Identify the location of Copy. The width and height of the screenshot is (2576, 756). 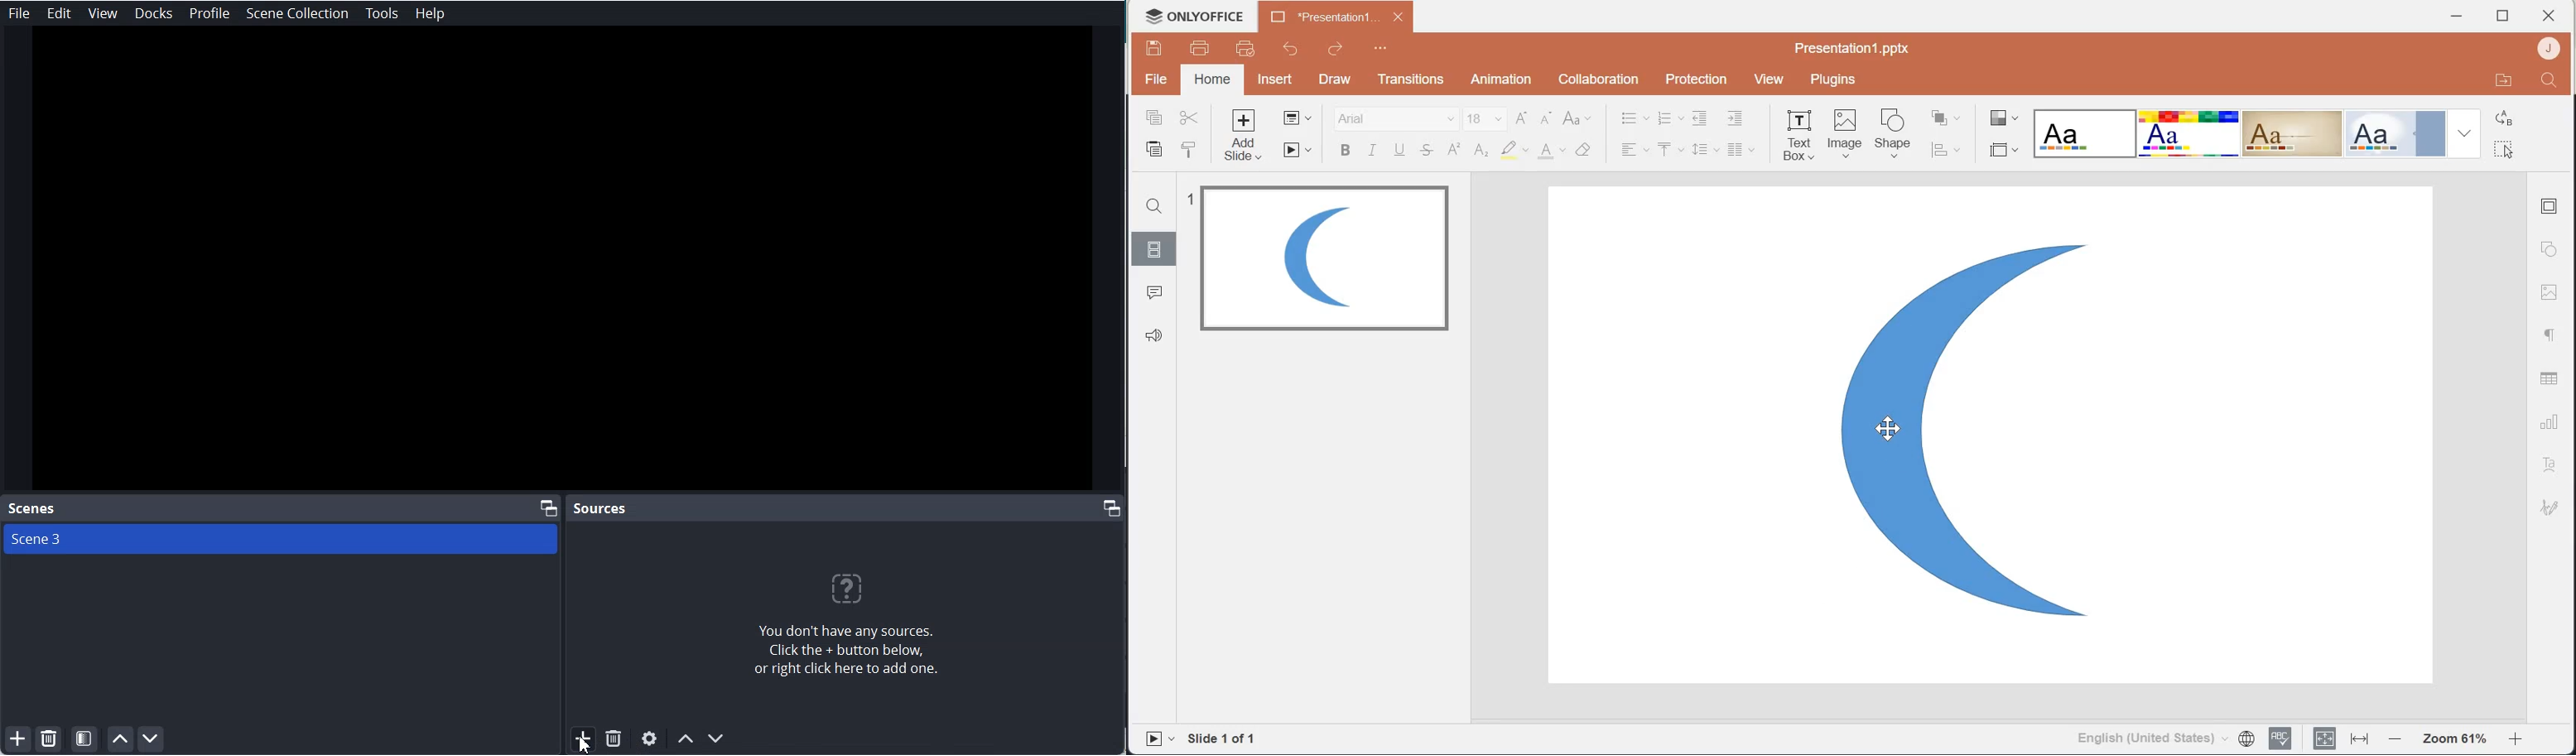
(1154, 117).